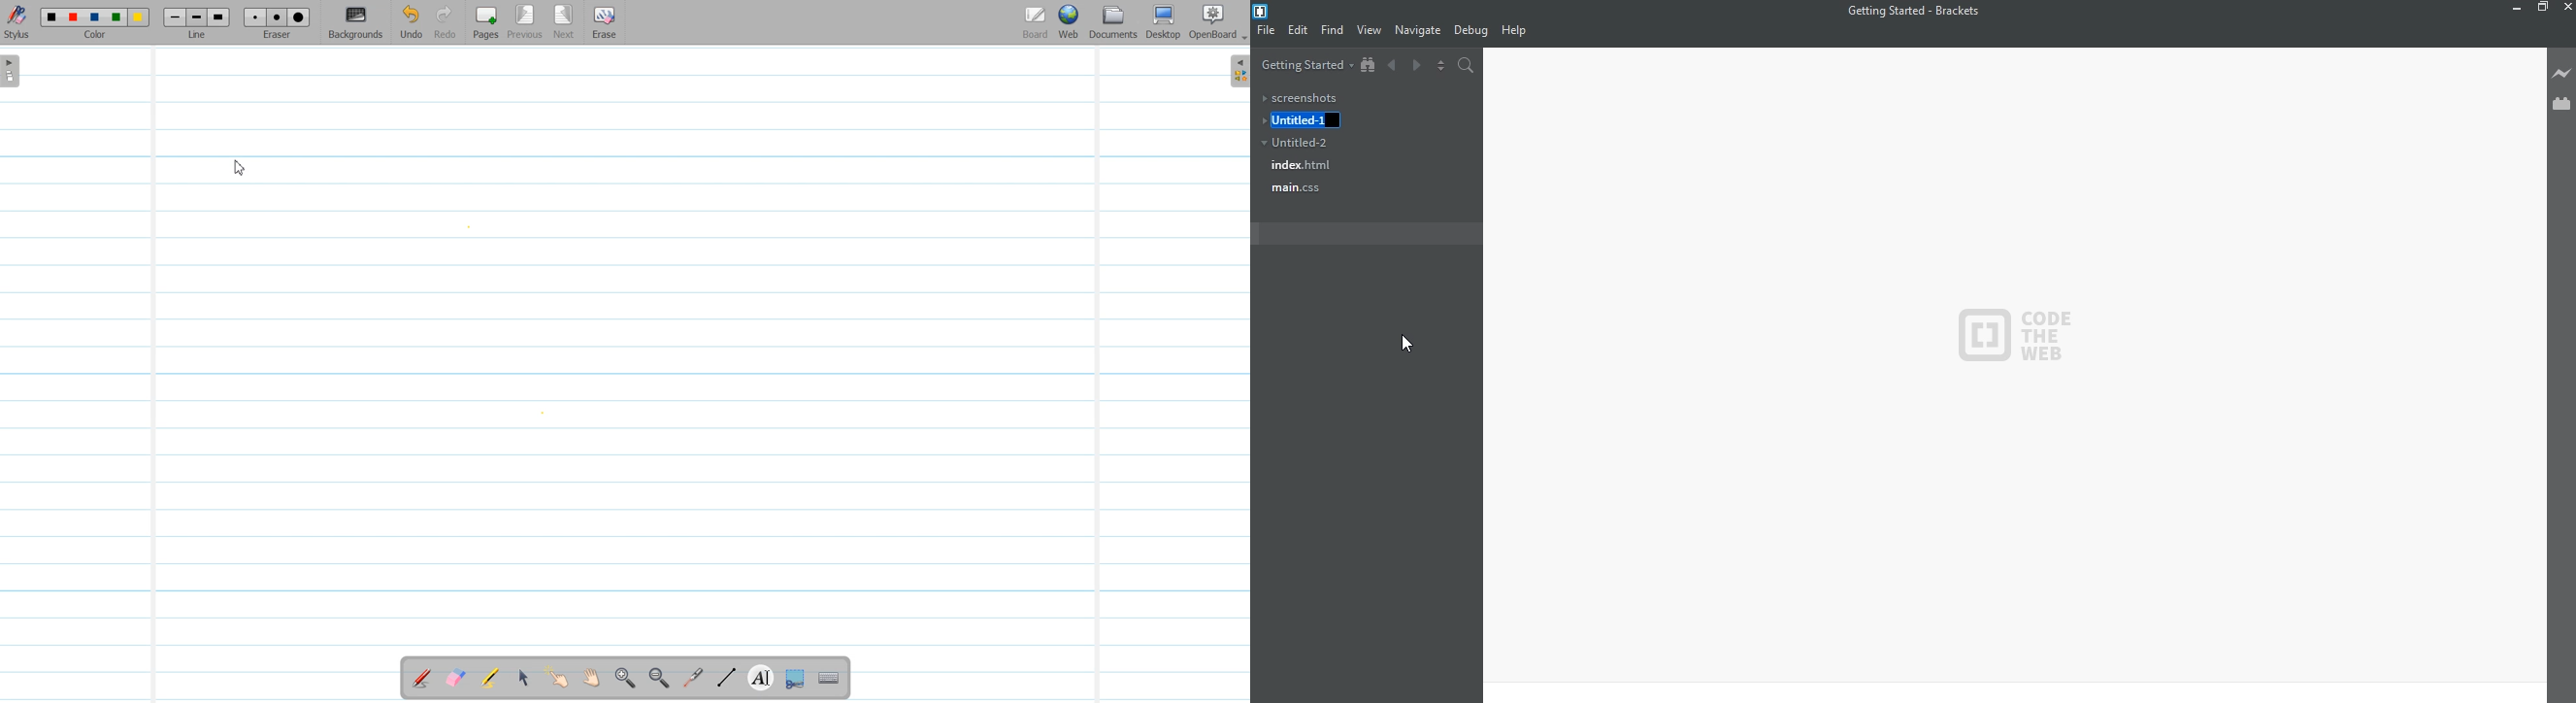 The image size is (2576, 728). Describe the element at coordinates (1521, 29) in the screenshot. I see `help` at that location.